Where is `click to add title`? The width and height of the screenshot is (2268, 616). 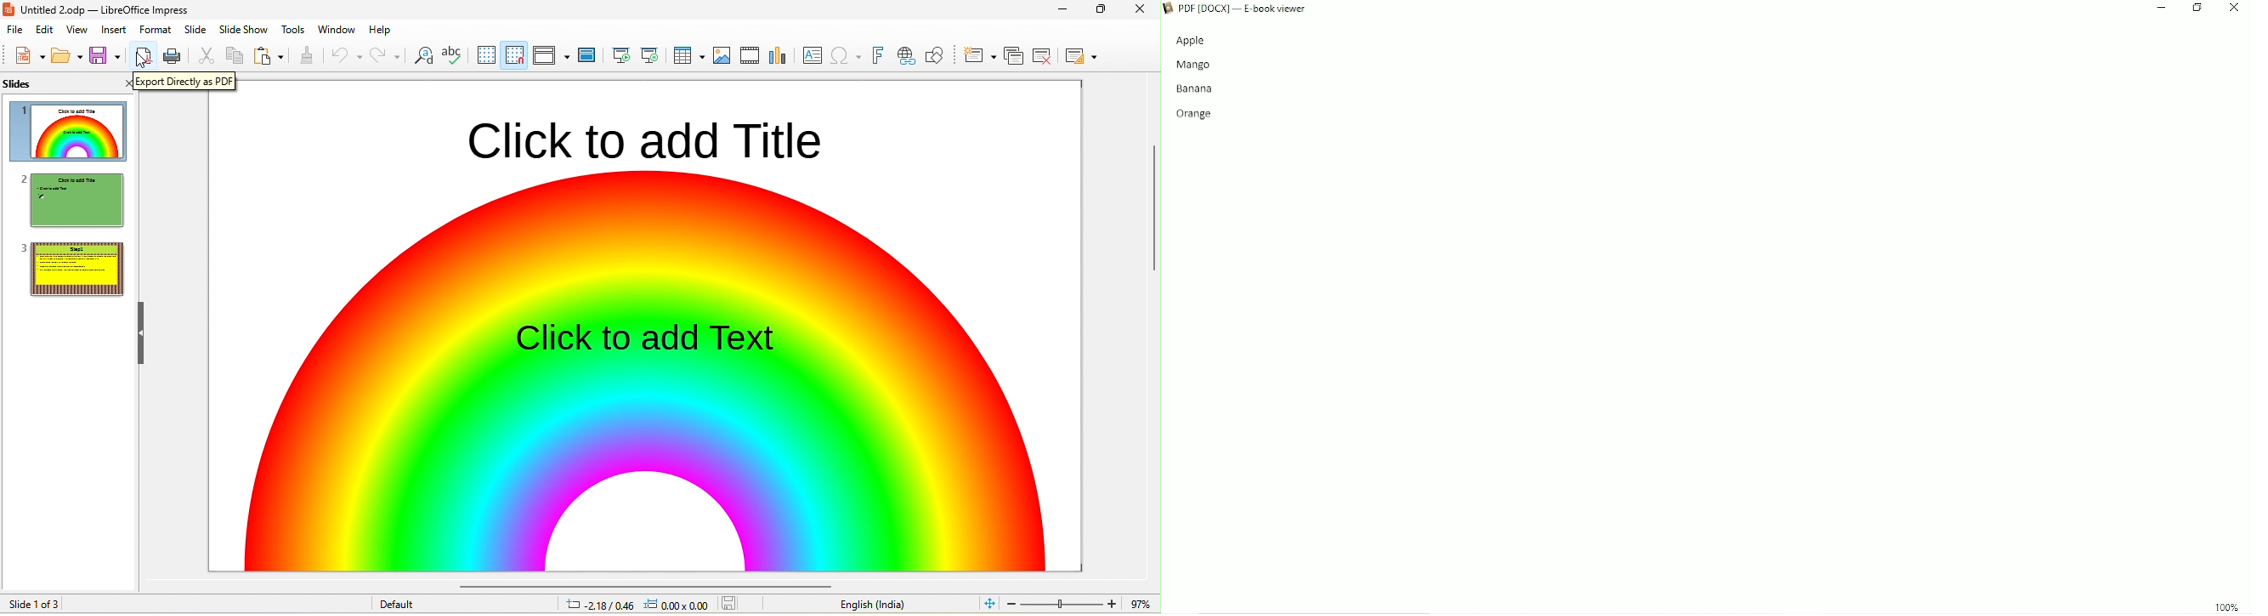
click to add title is located at coordinates (637, 137).